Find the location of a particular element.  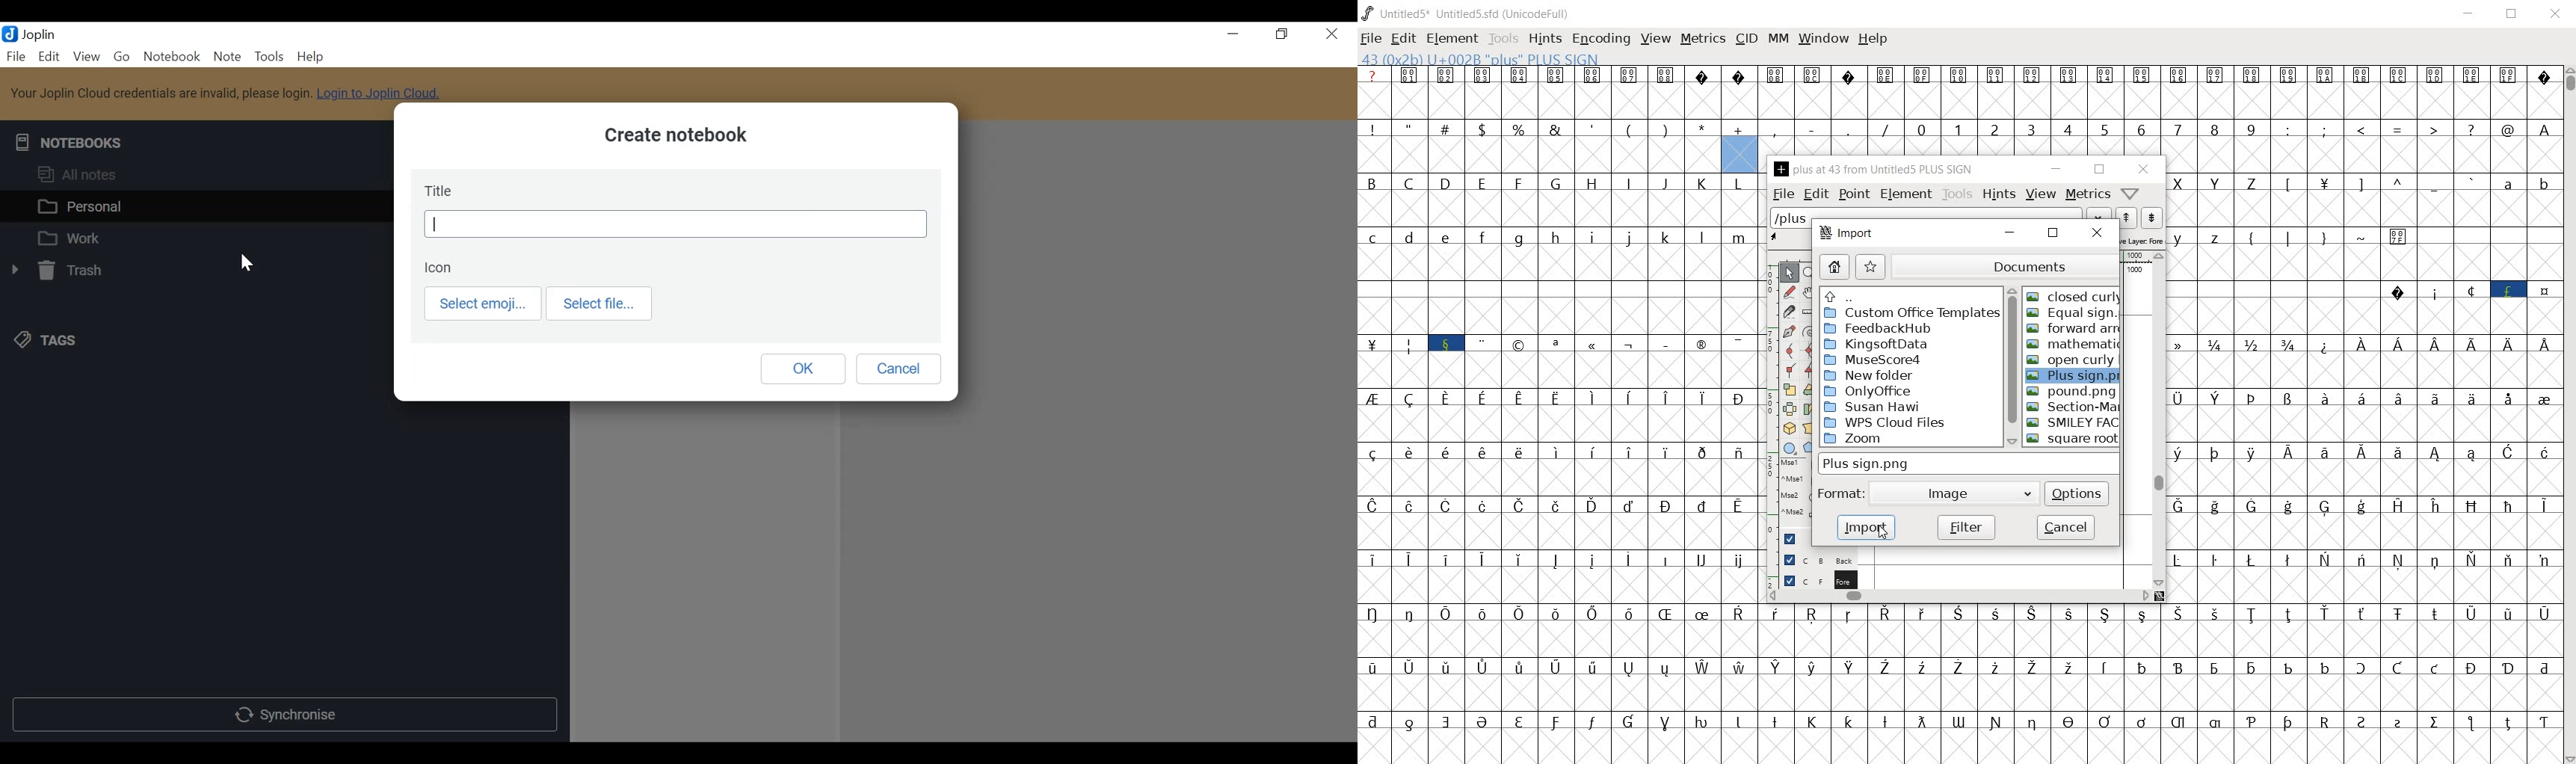

Help is located at coordinates (308, 57).